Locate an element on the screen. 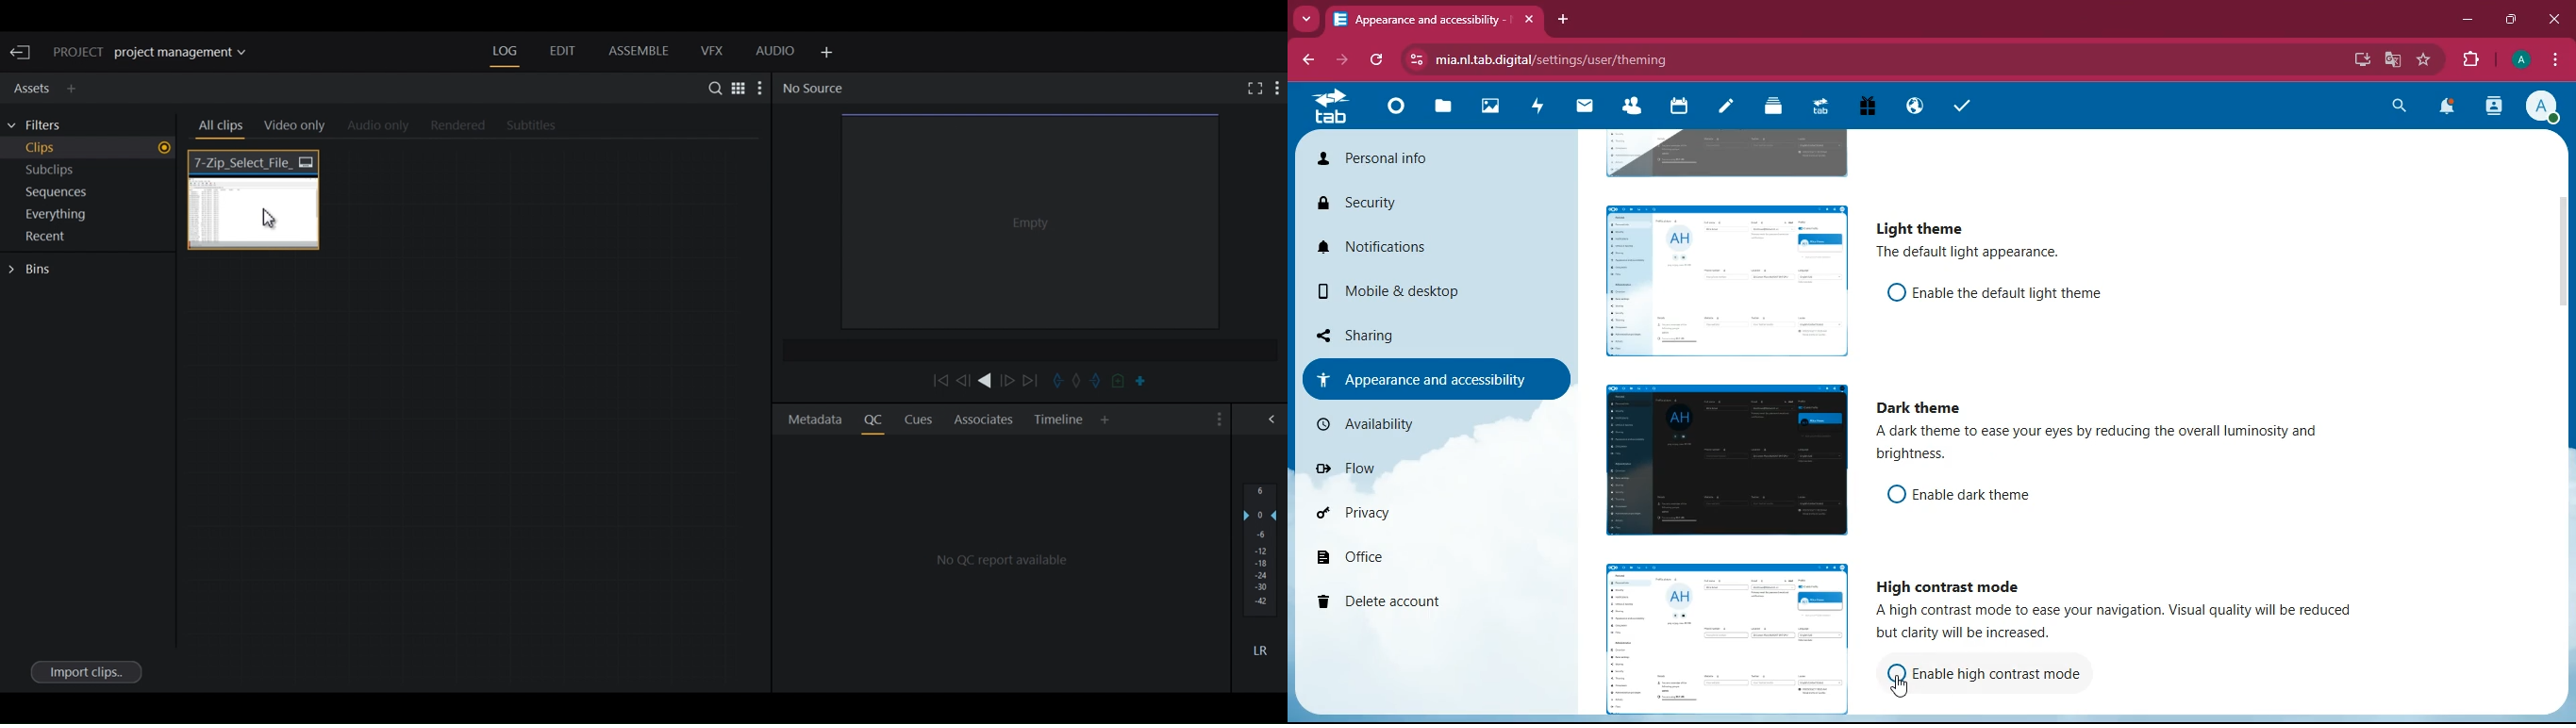 Image resolution: width=2576 pixels, height=728 pixels. add tab is located at coordinates (1564, 20).